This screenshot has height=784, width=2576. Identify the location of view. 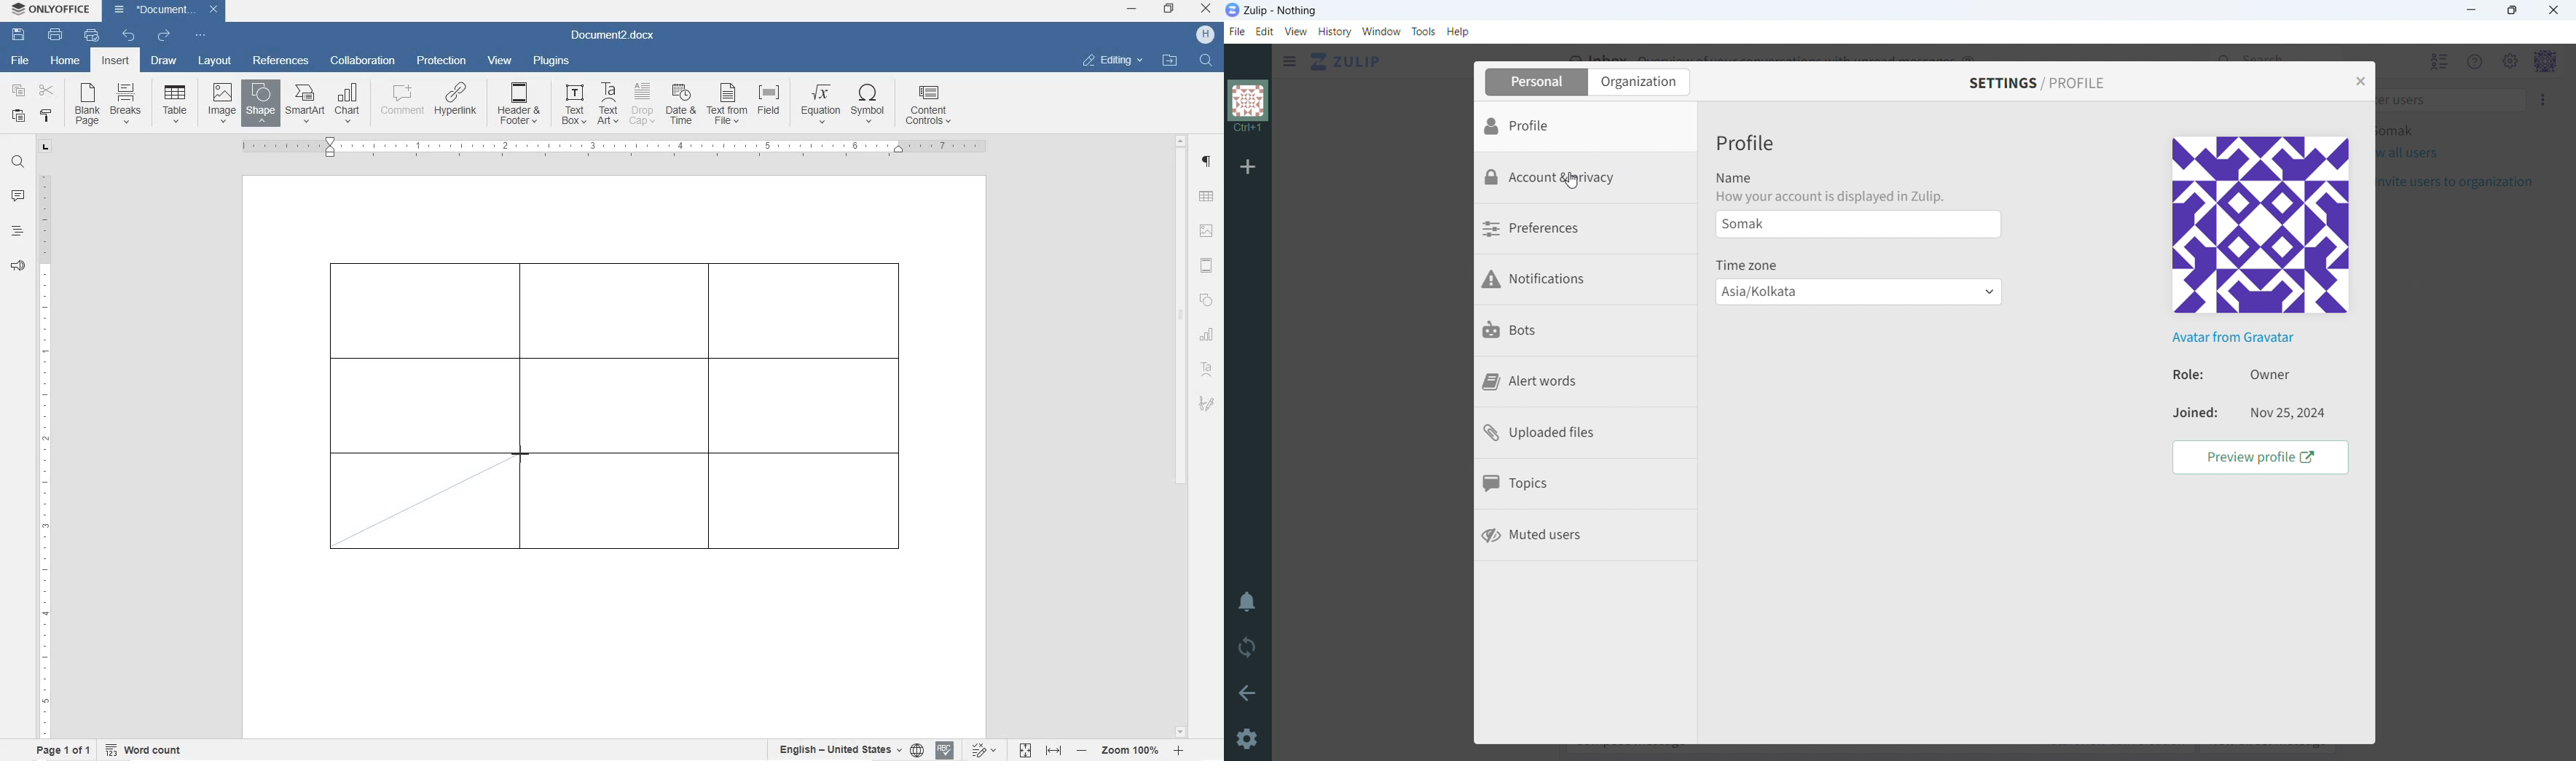
(502, 61).